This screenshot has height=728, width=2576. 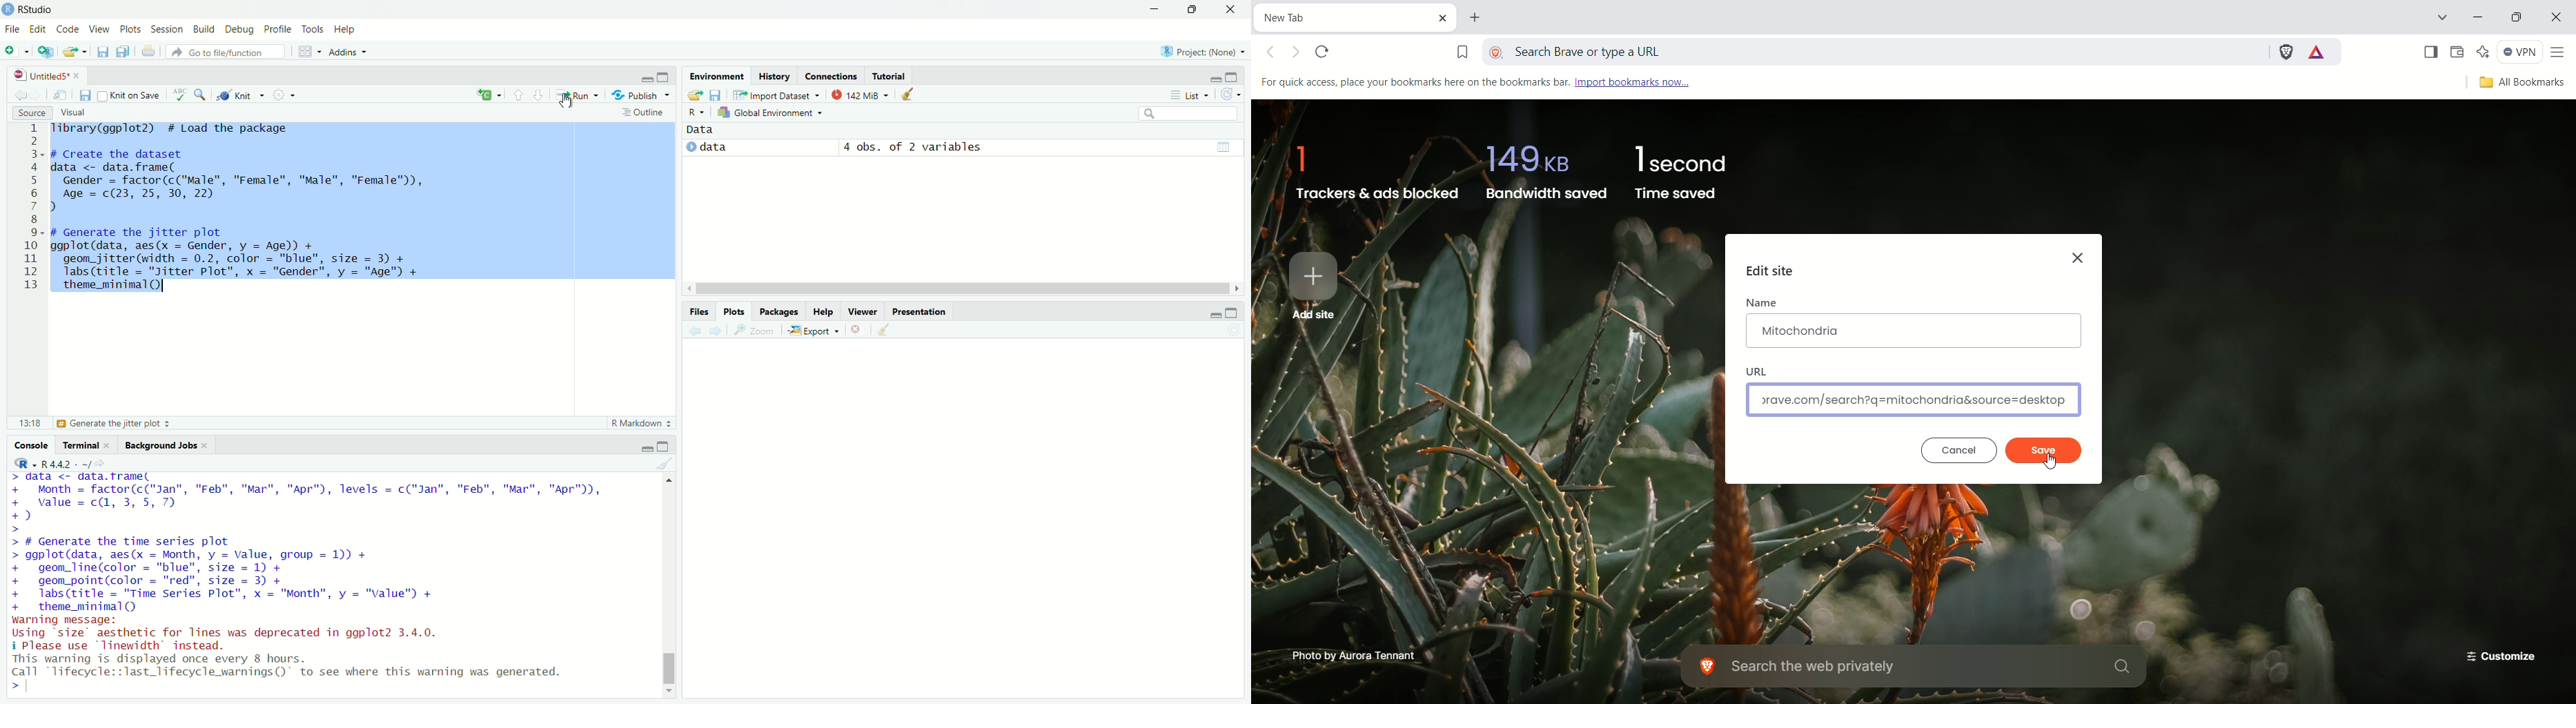 I want to click on close, so click(x=81, y=77).